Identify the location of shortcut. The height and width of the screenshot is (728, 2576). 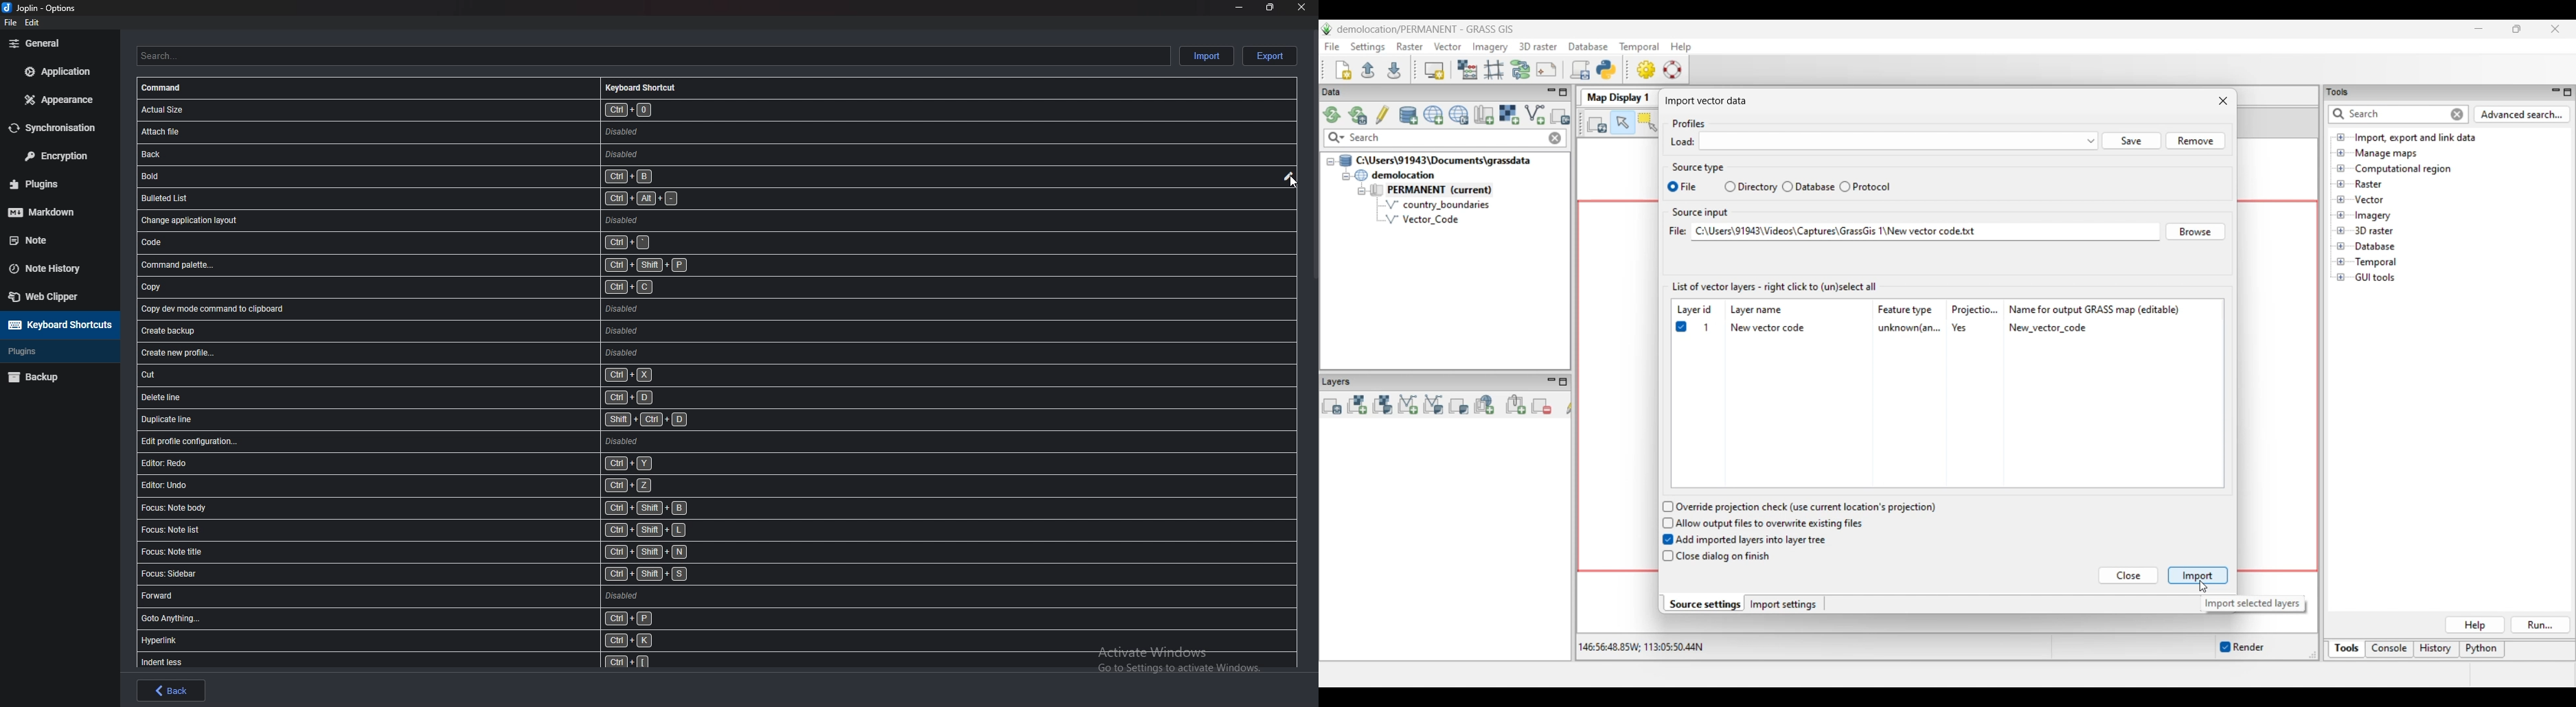
(461, 419).